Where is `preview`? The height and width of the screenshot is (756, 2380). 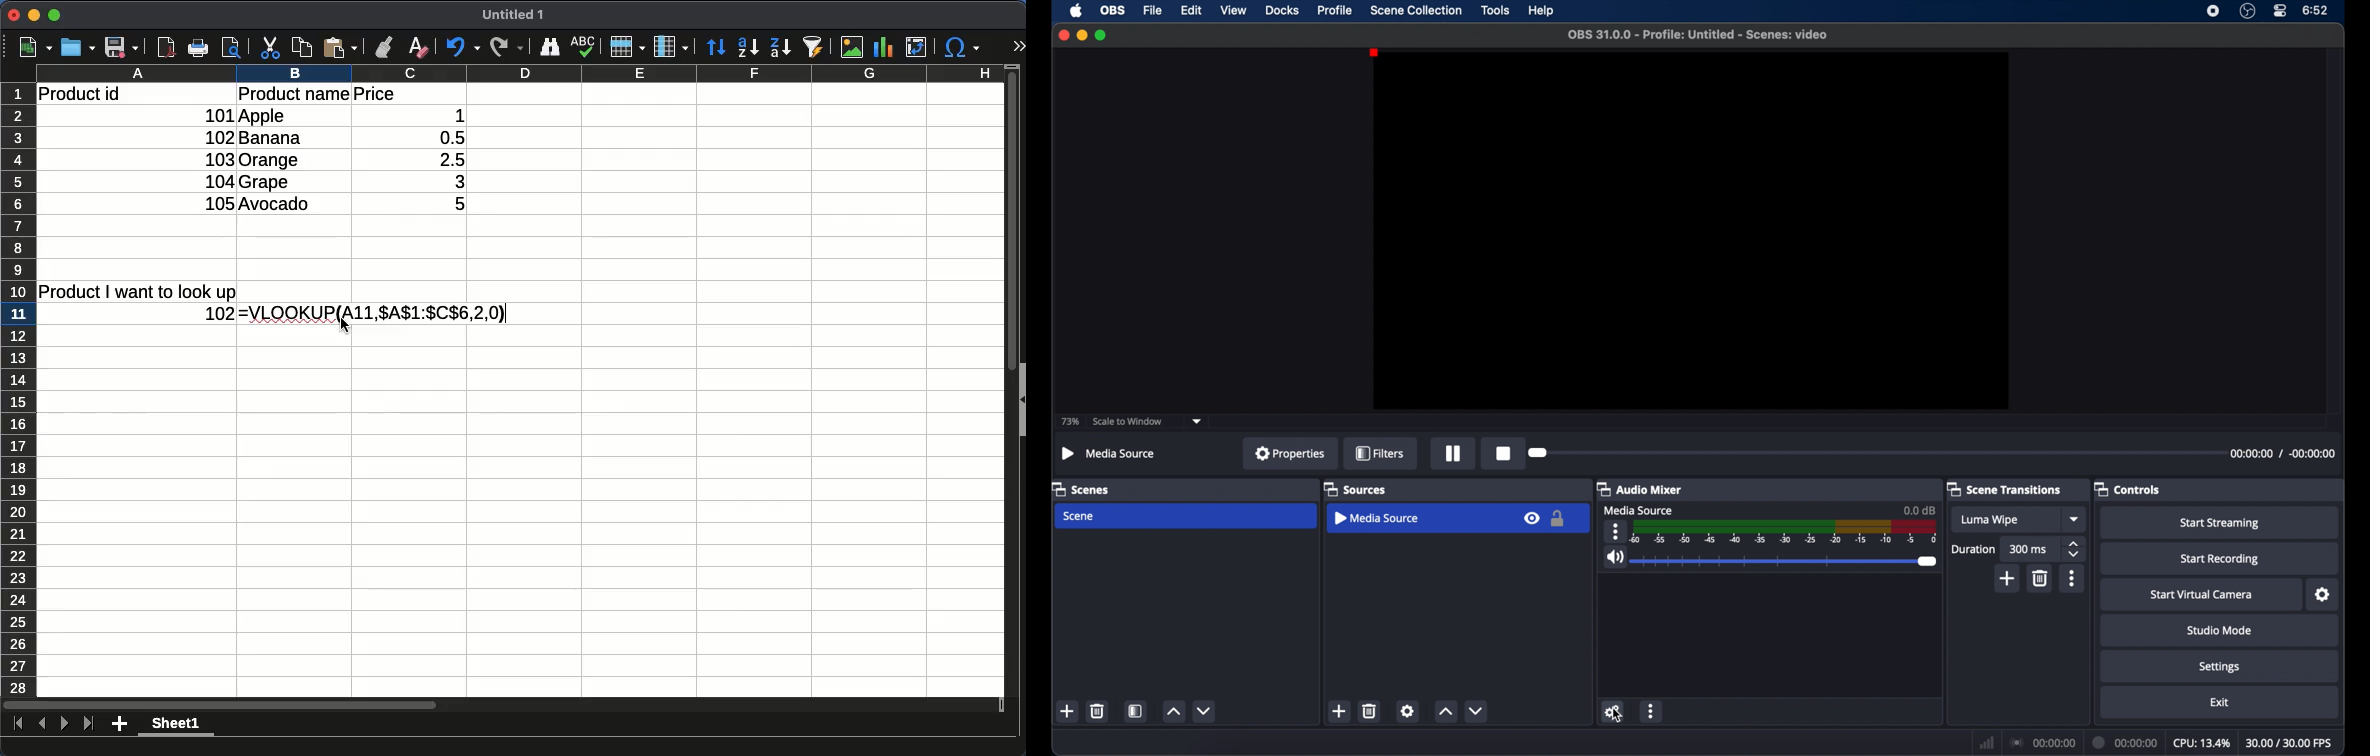 preview is located at coordinates (1691, 230).